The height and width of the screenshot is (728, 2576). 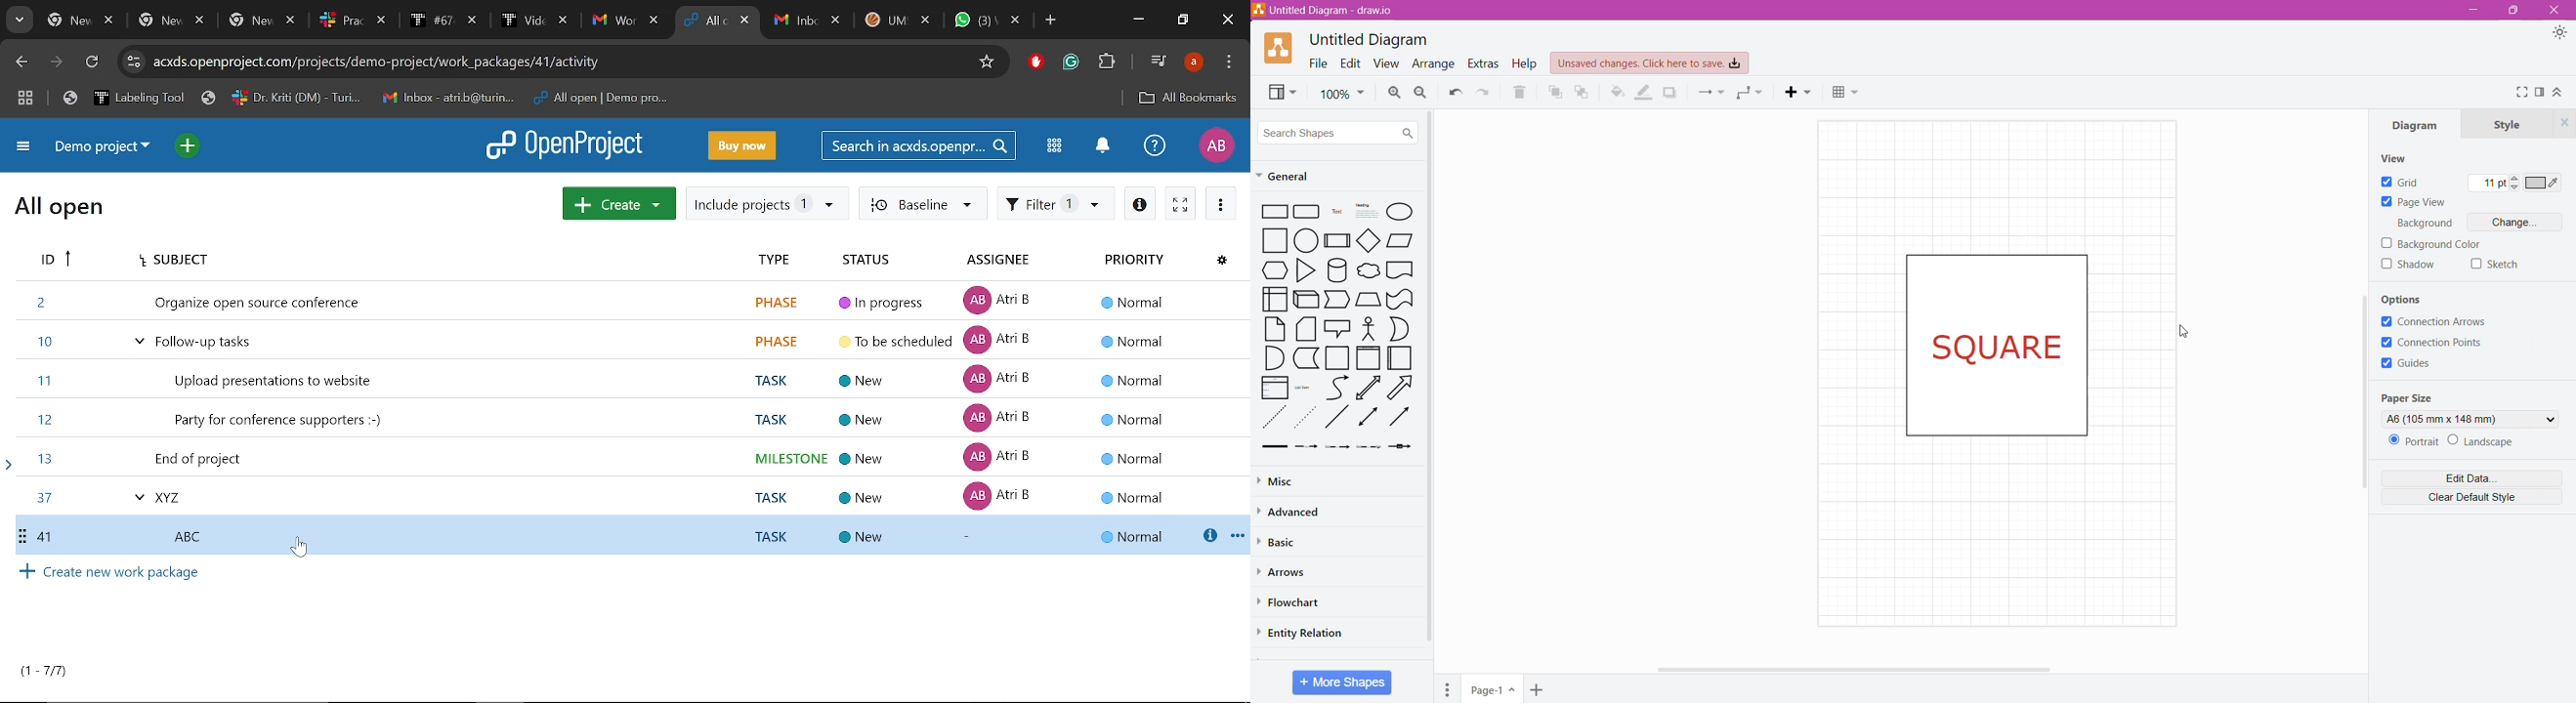 What do you see at coordinates (355, 21) in the screenshot?
I see `Others tabs` at bounding box center [355, 21].